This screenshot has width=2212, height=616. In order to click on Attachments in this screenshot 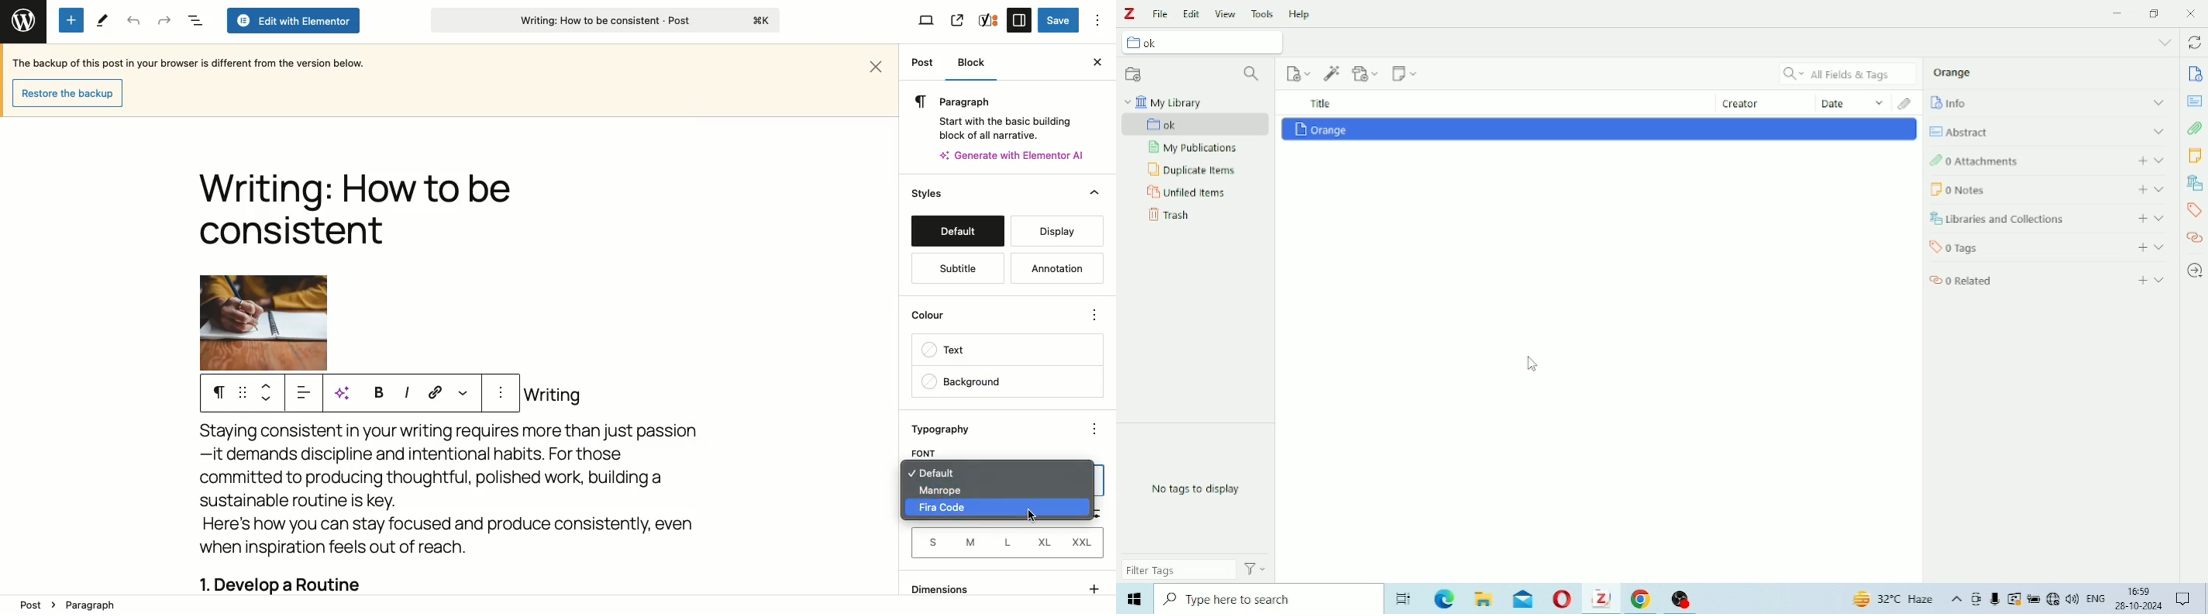, I will do `click(1907, 103)`.